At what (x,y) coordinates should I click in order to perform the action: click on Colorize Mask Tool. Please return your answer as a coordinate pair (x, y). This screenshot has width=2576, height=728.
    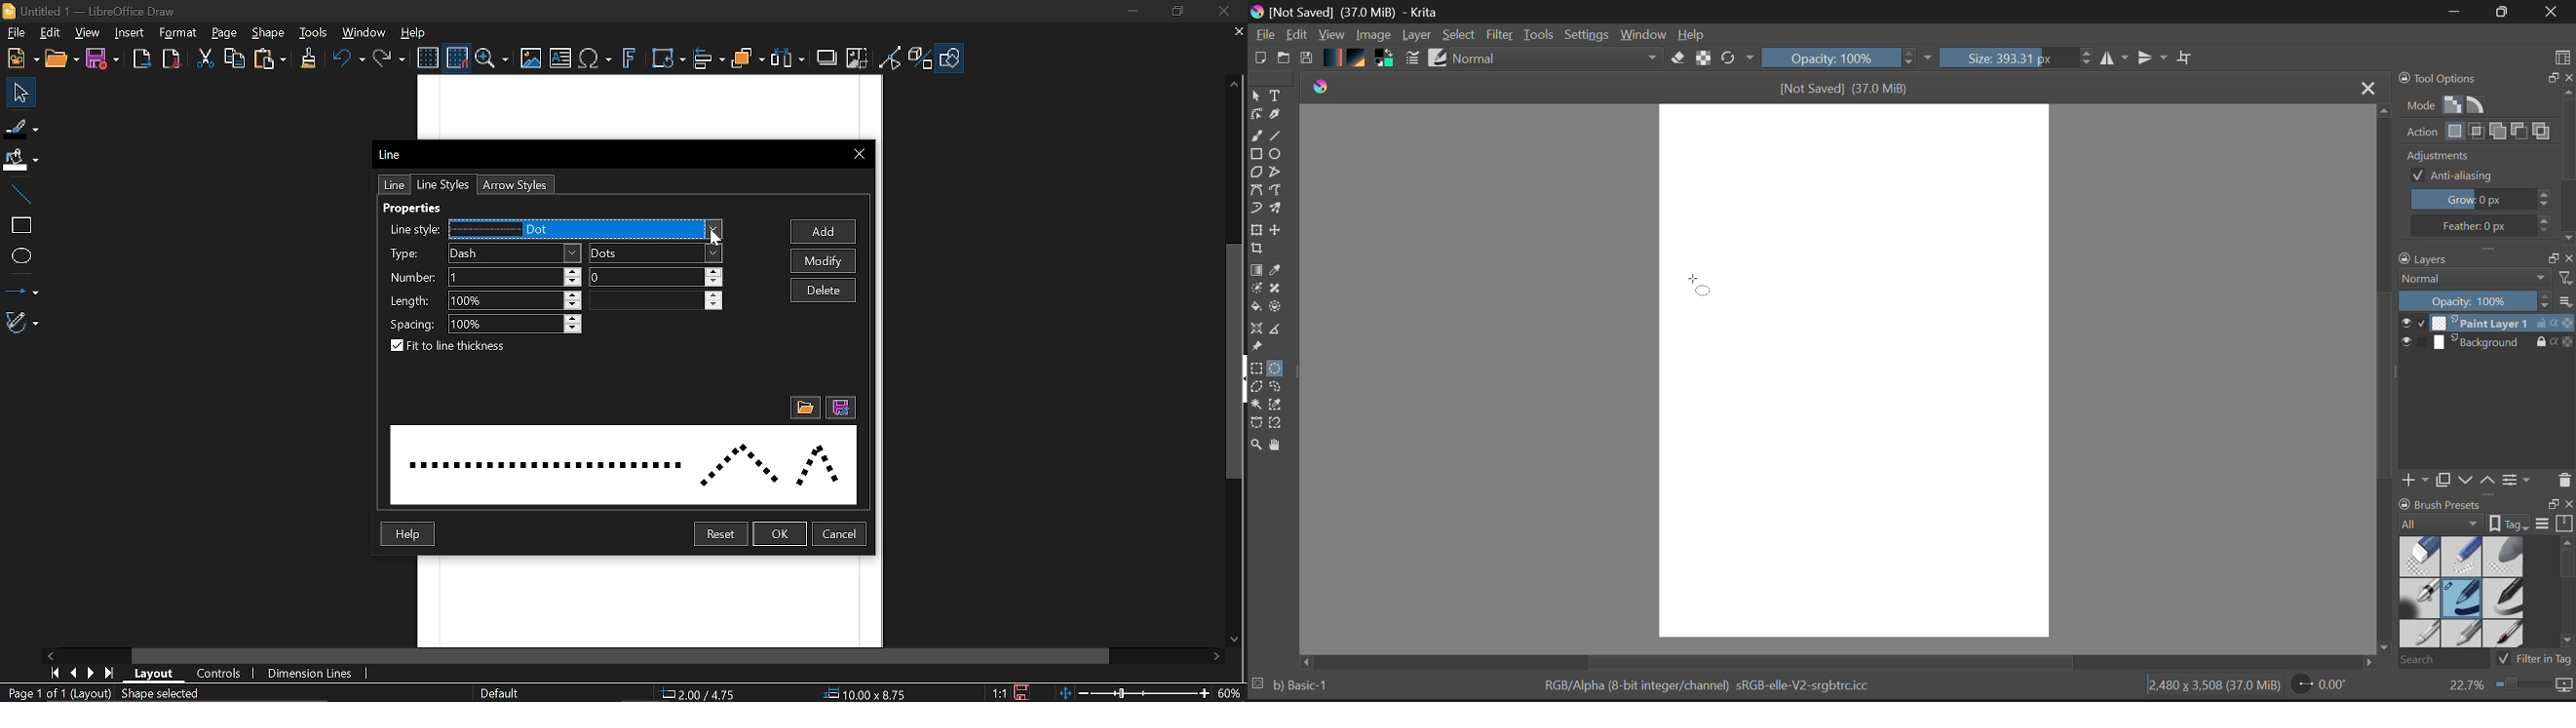
    Looking at the image, I should click on (1256, 289).